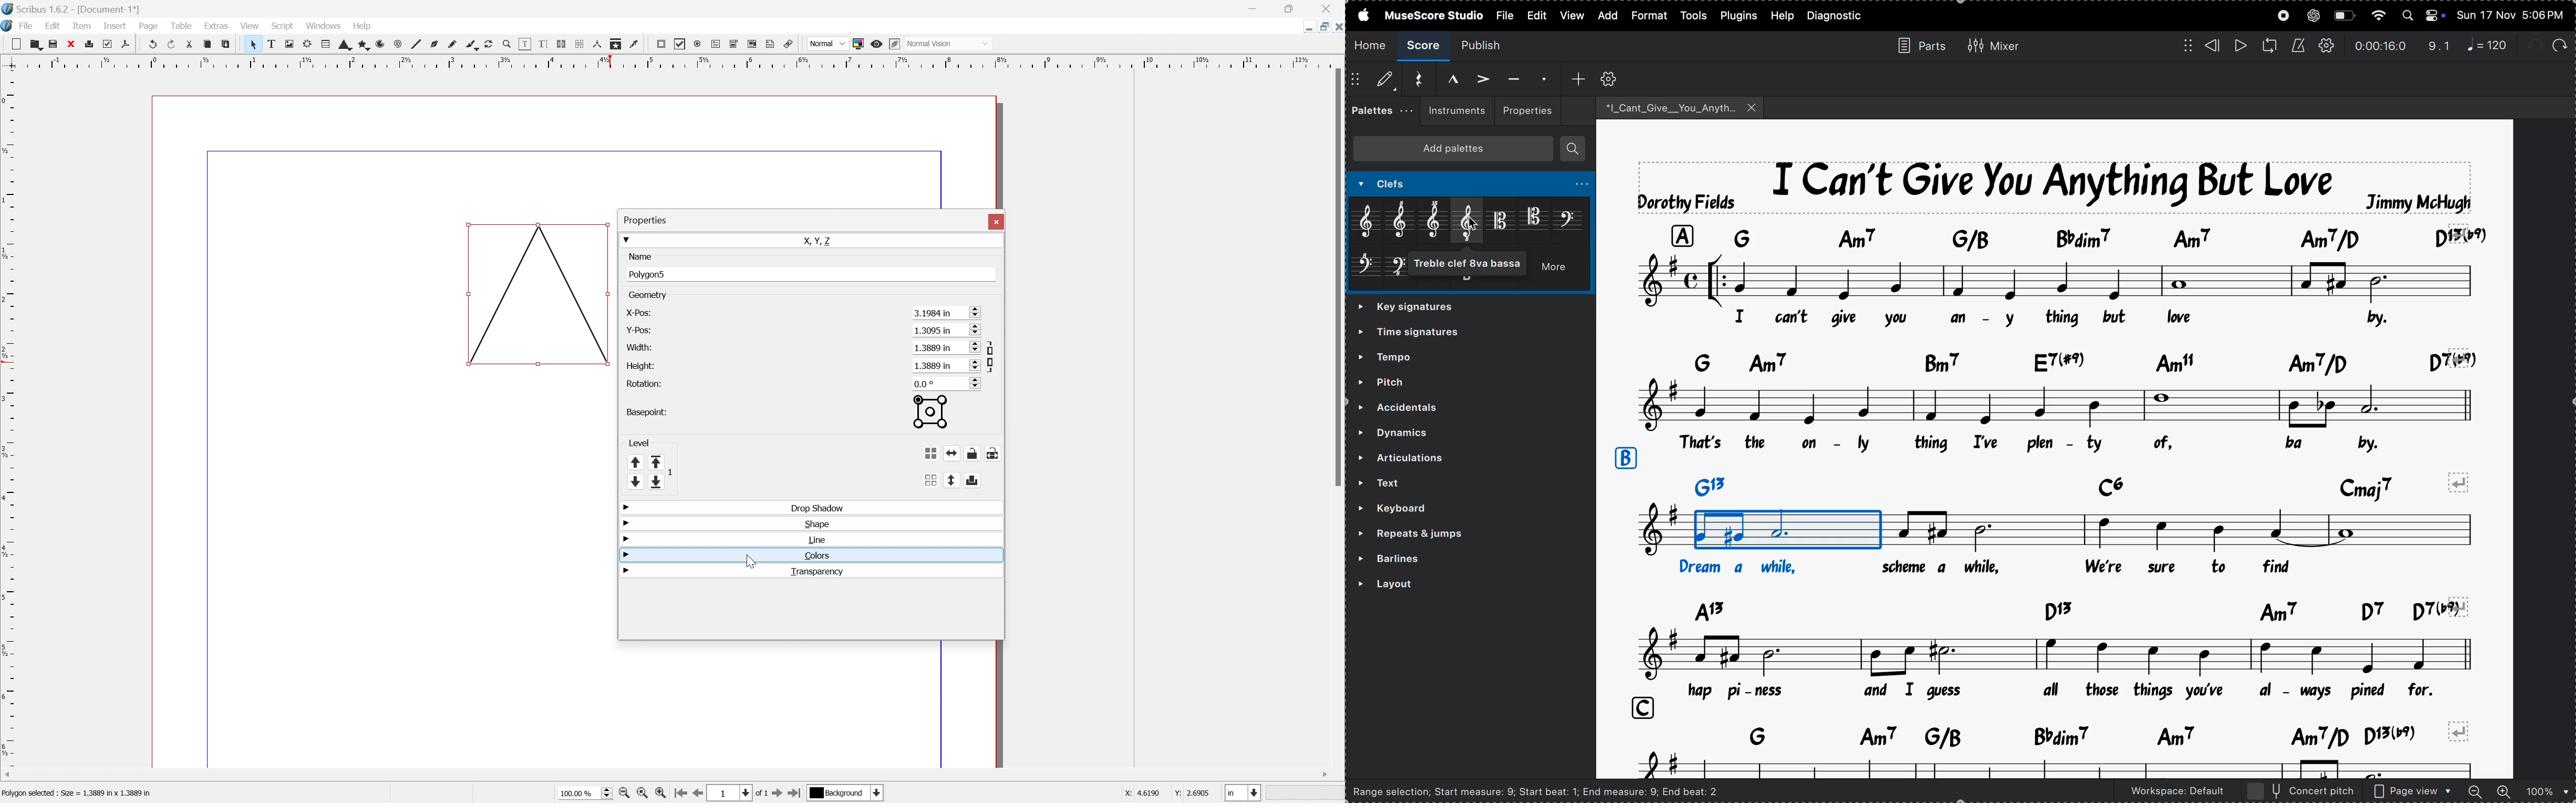  I want to click on Close, so click(996, 221).